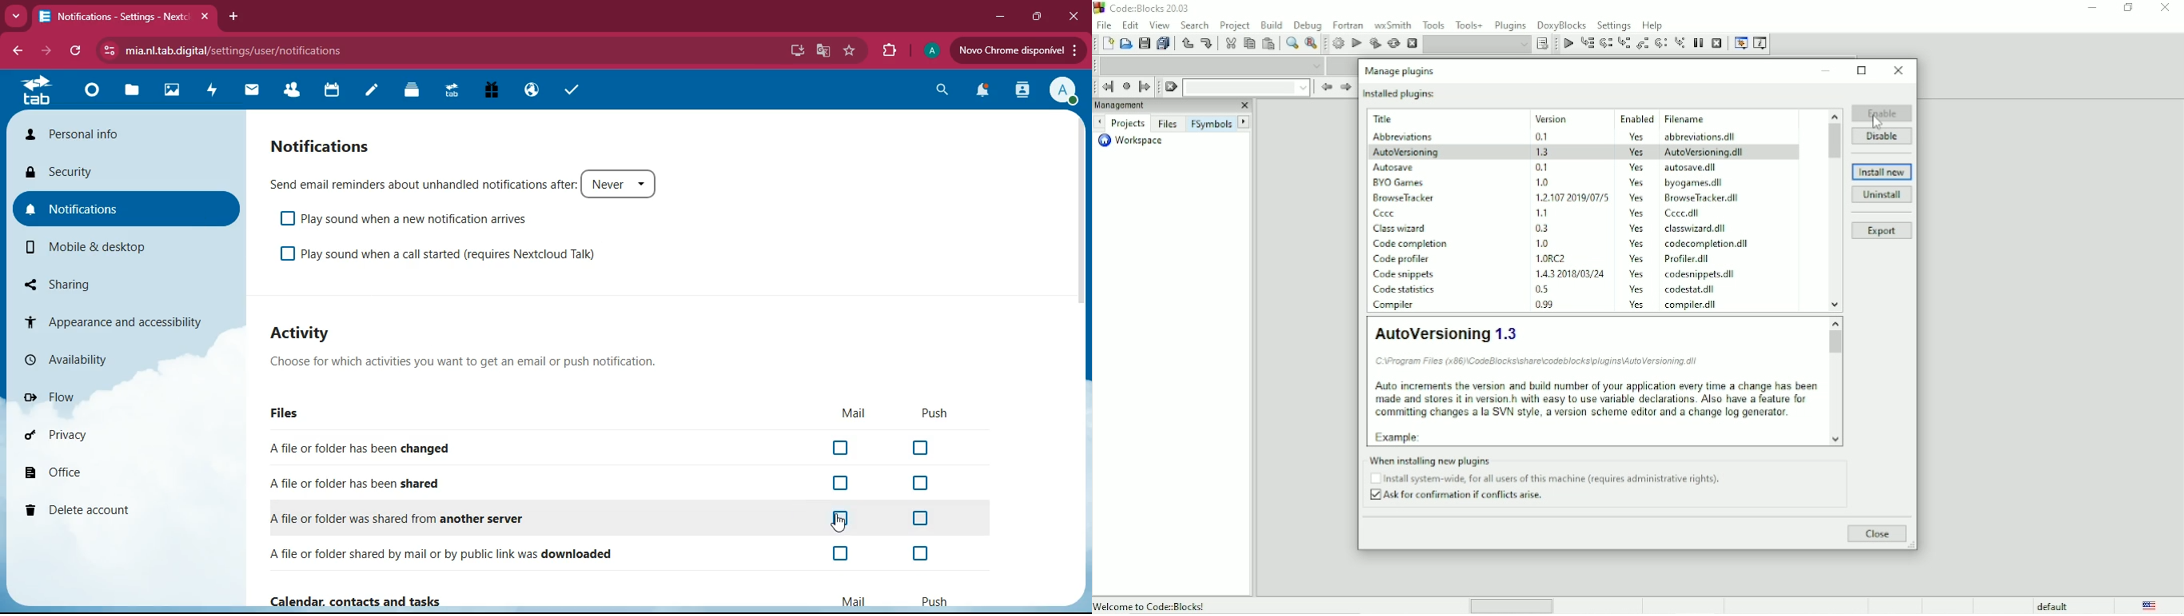 The height and width of the screenshot is (616, 2184). I want to click on notifications, so click(320, 146).